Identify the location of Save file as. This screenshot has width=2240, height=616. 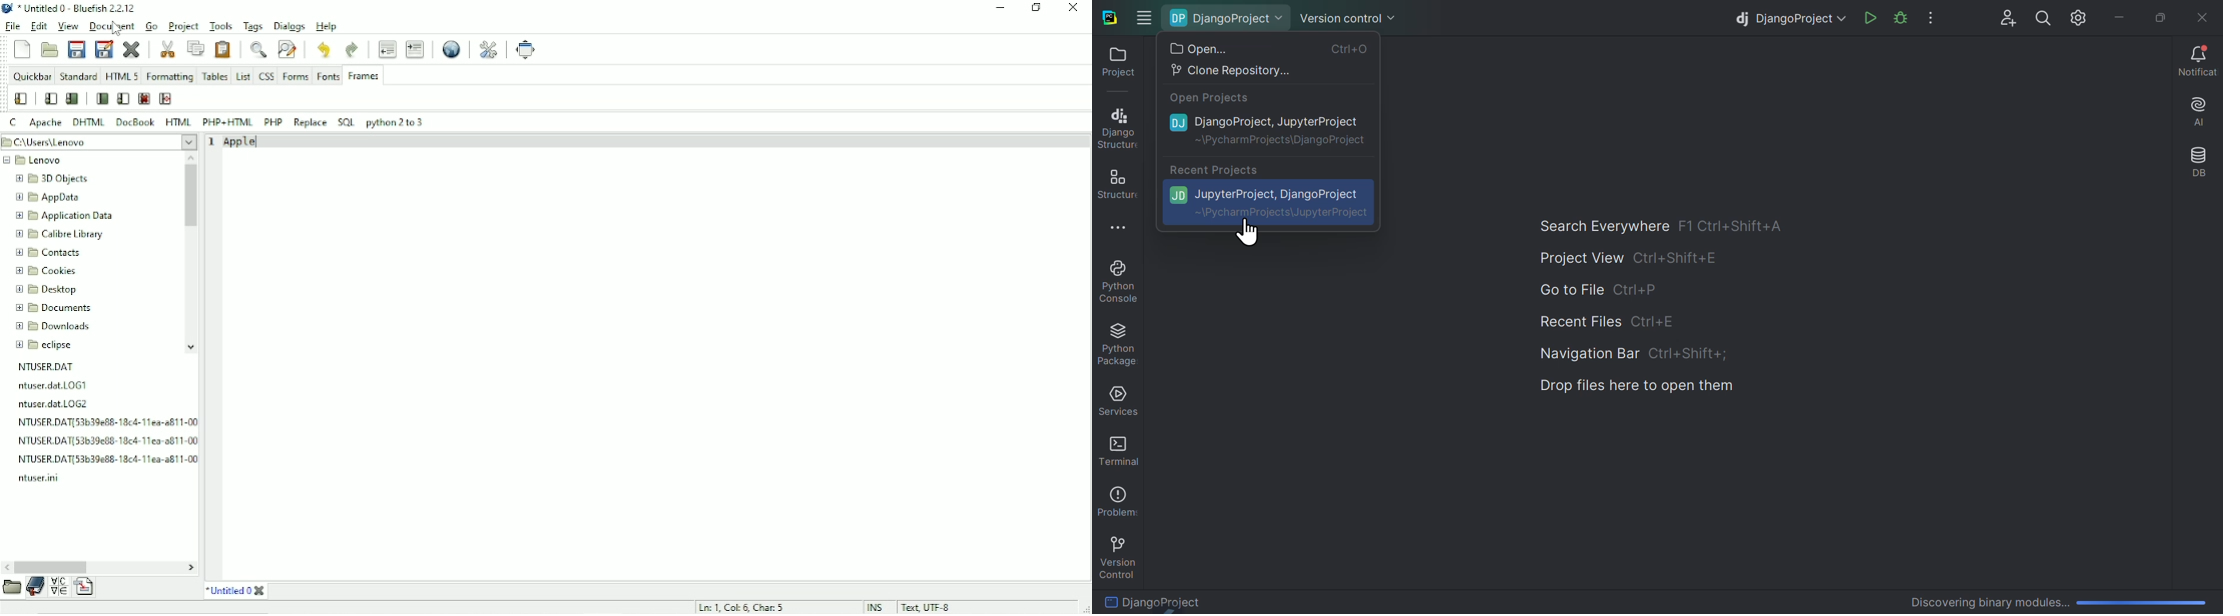
(103, 48).